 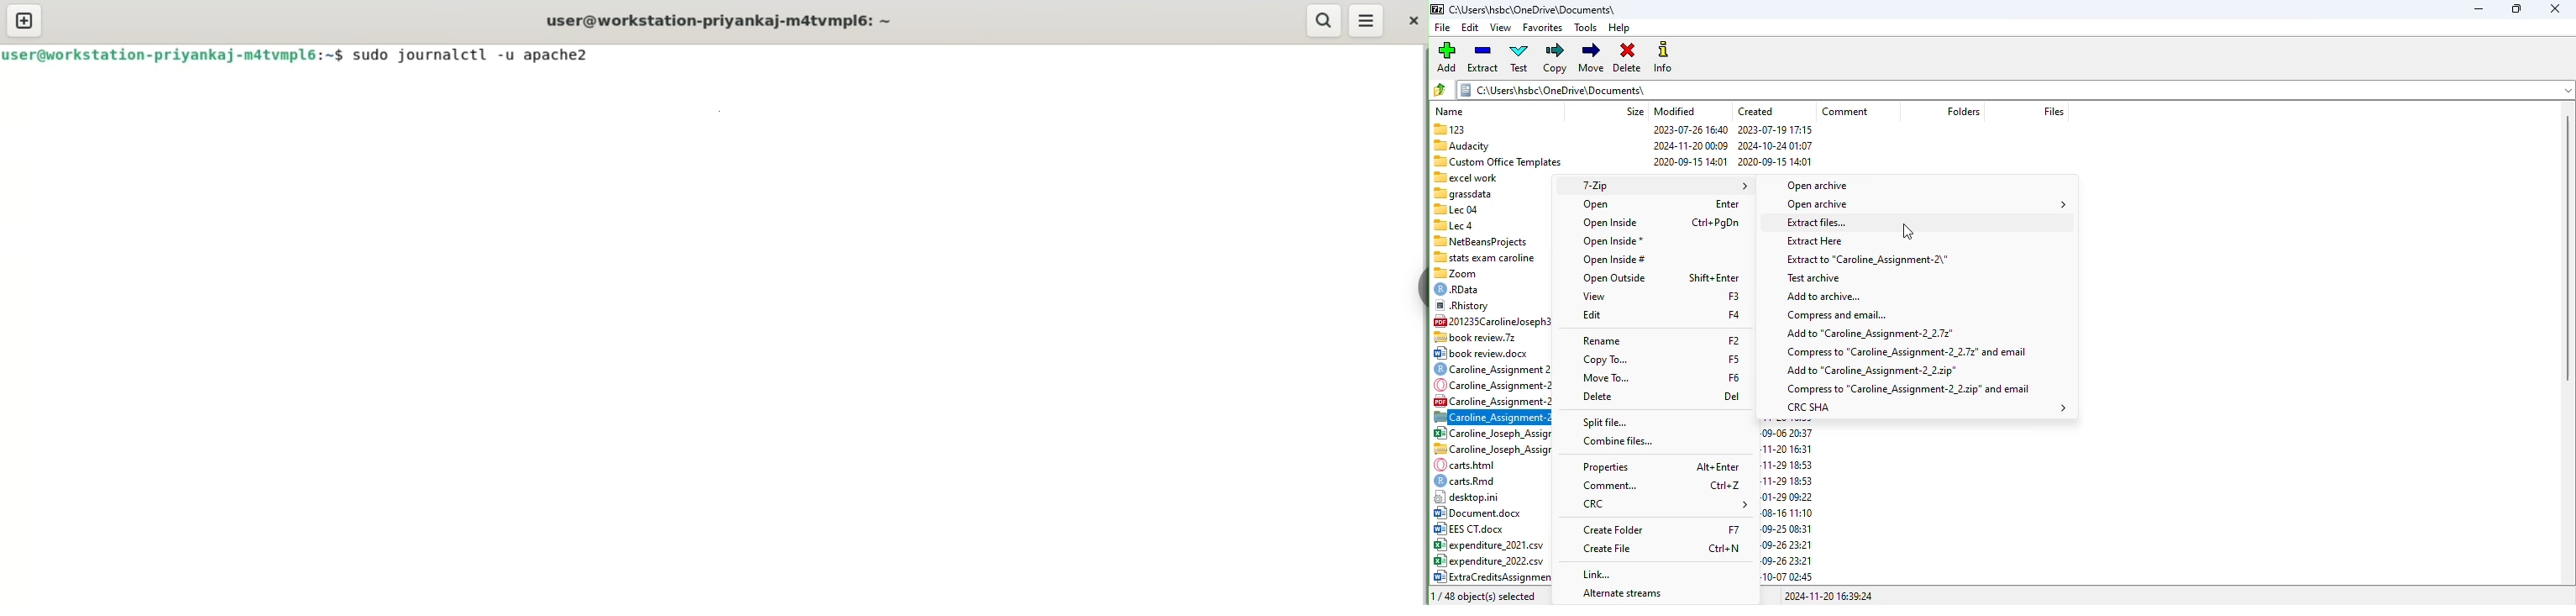 I want to click on compress and email, so click(x=1836, y=315).